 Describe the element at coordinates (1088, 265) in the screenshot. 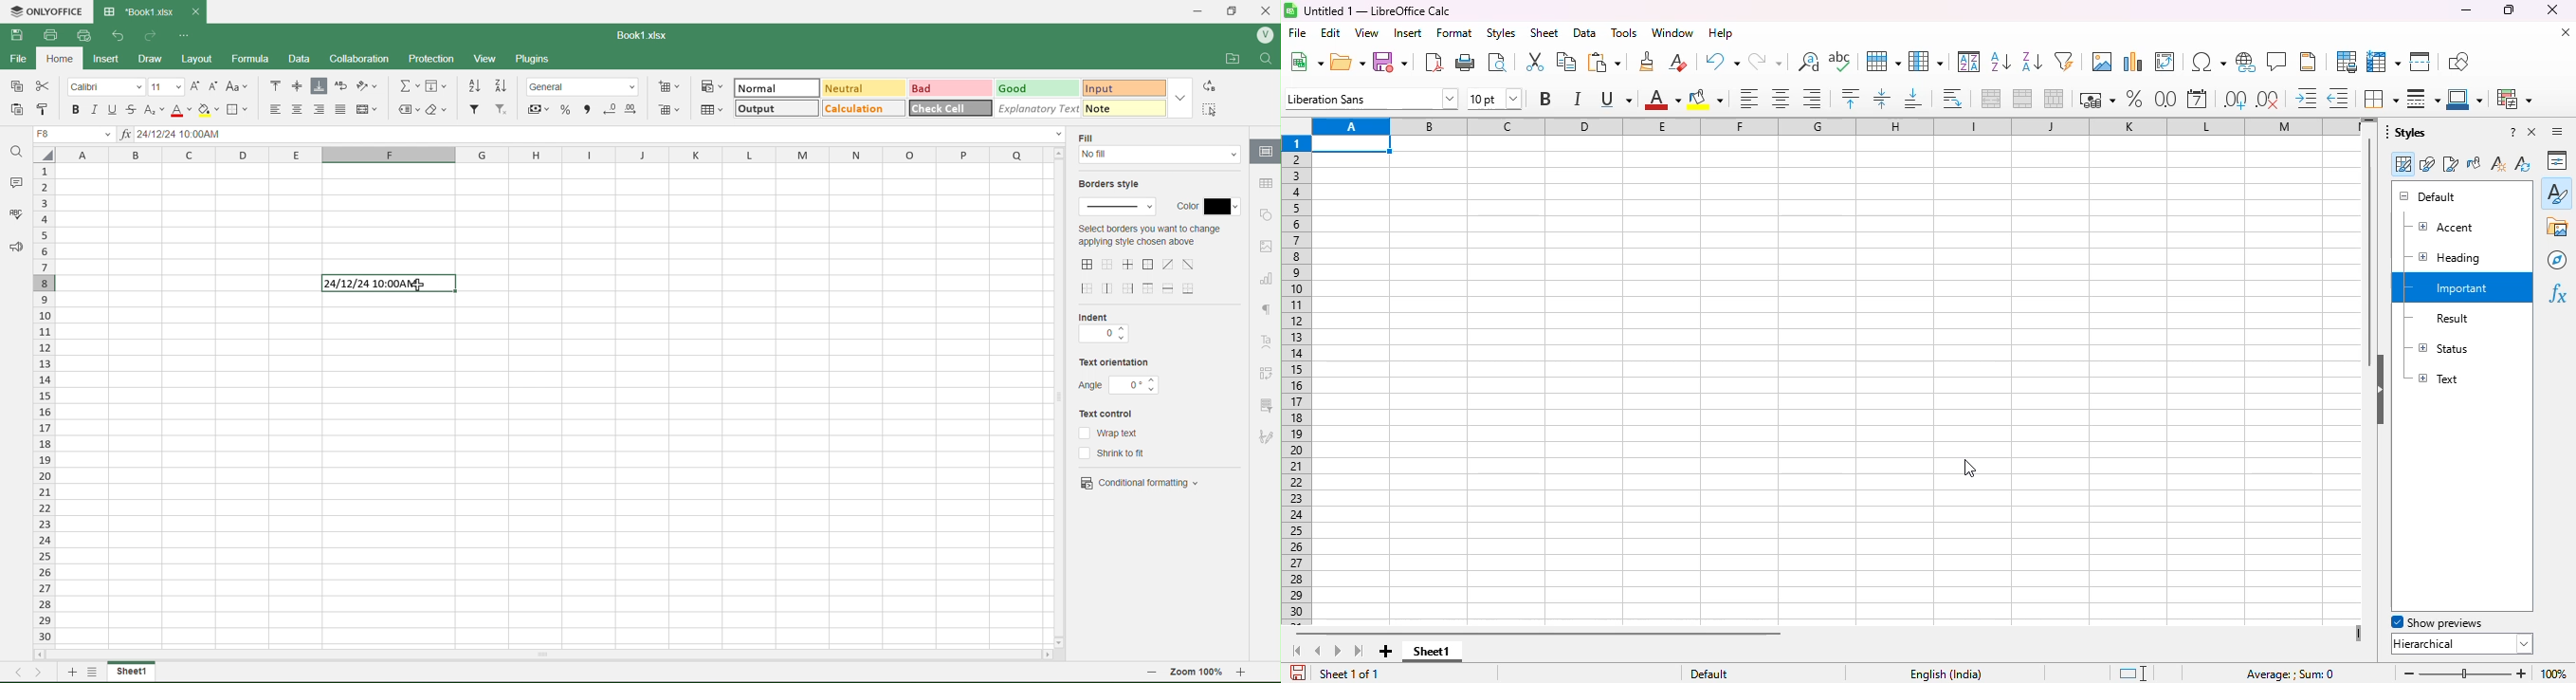

I see `all border` at that location.